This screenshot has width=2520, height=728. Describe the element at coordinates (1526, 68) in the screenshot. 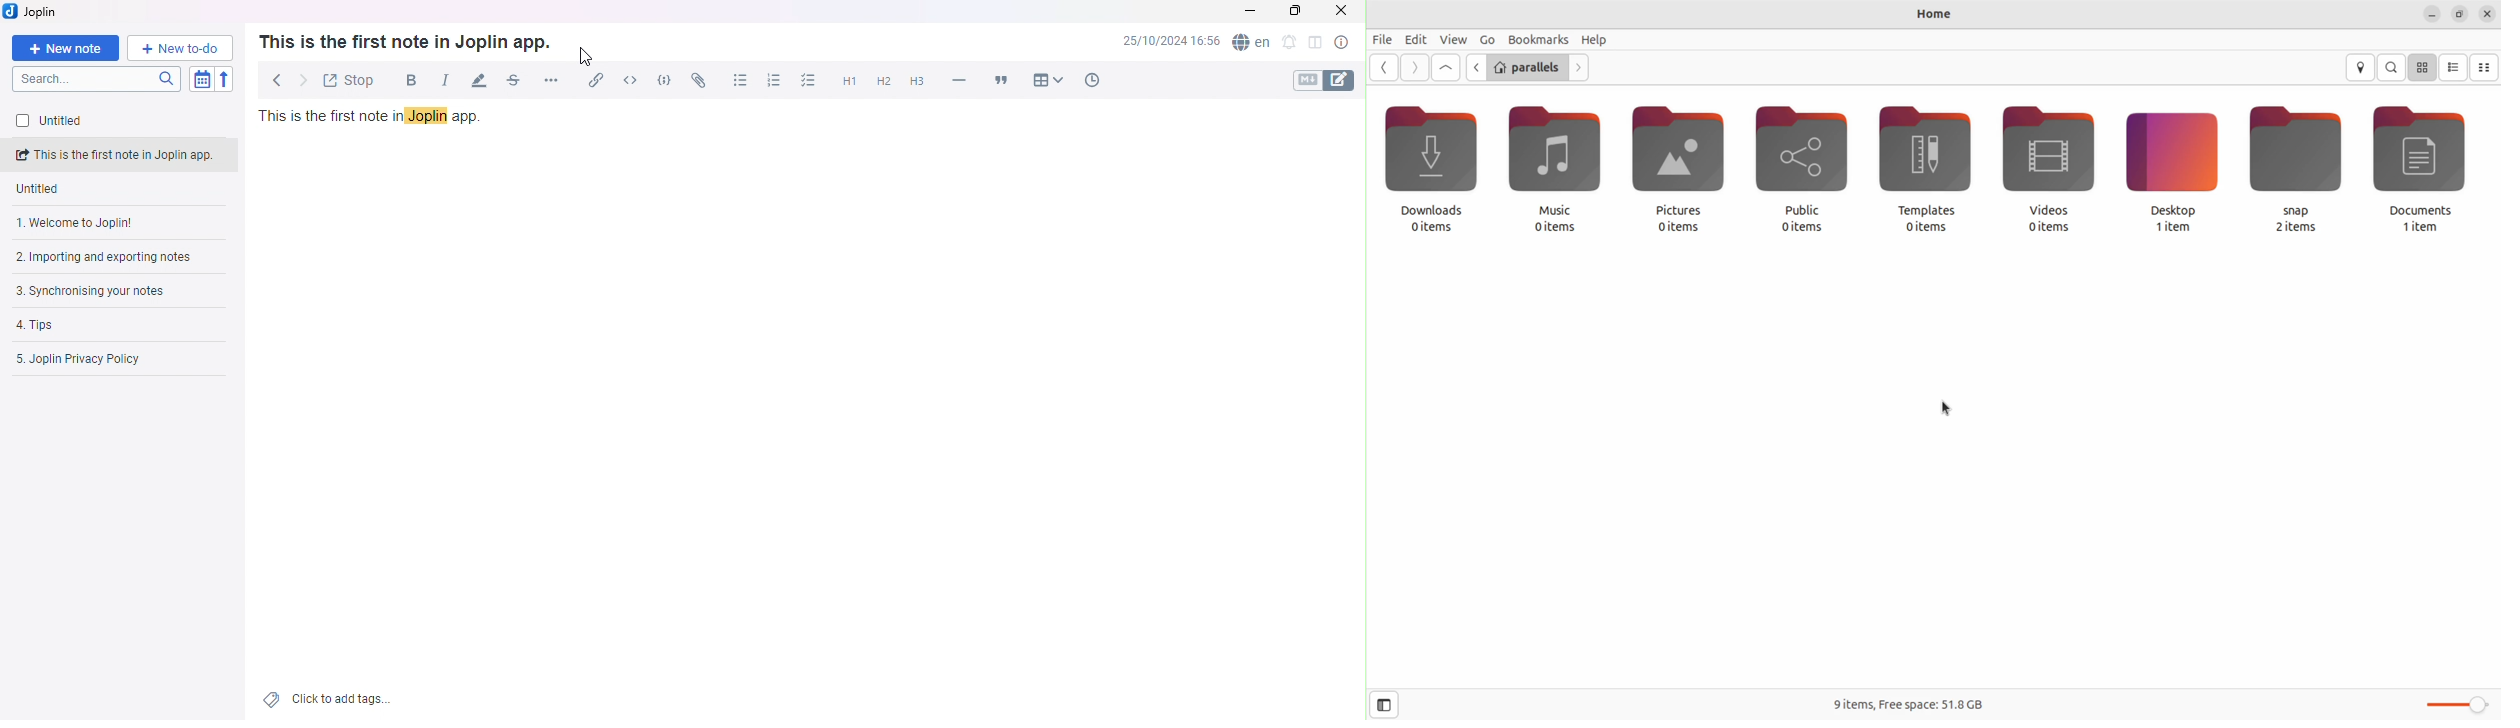

I see `parallels` at that location.